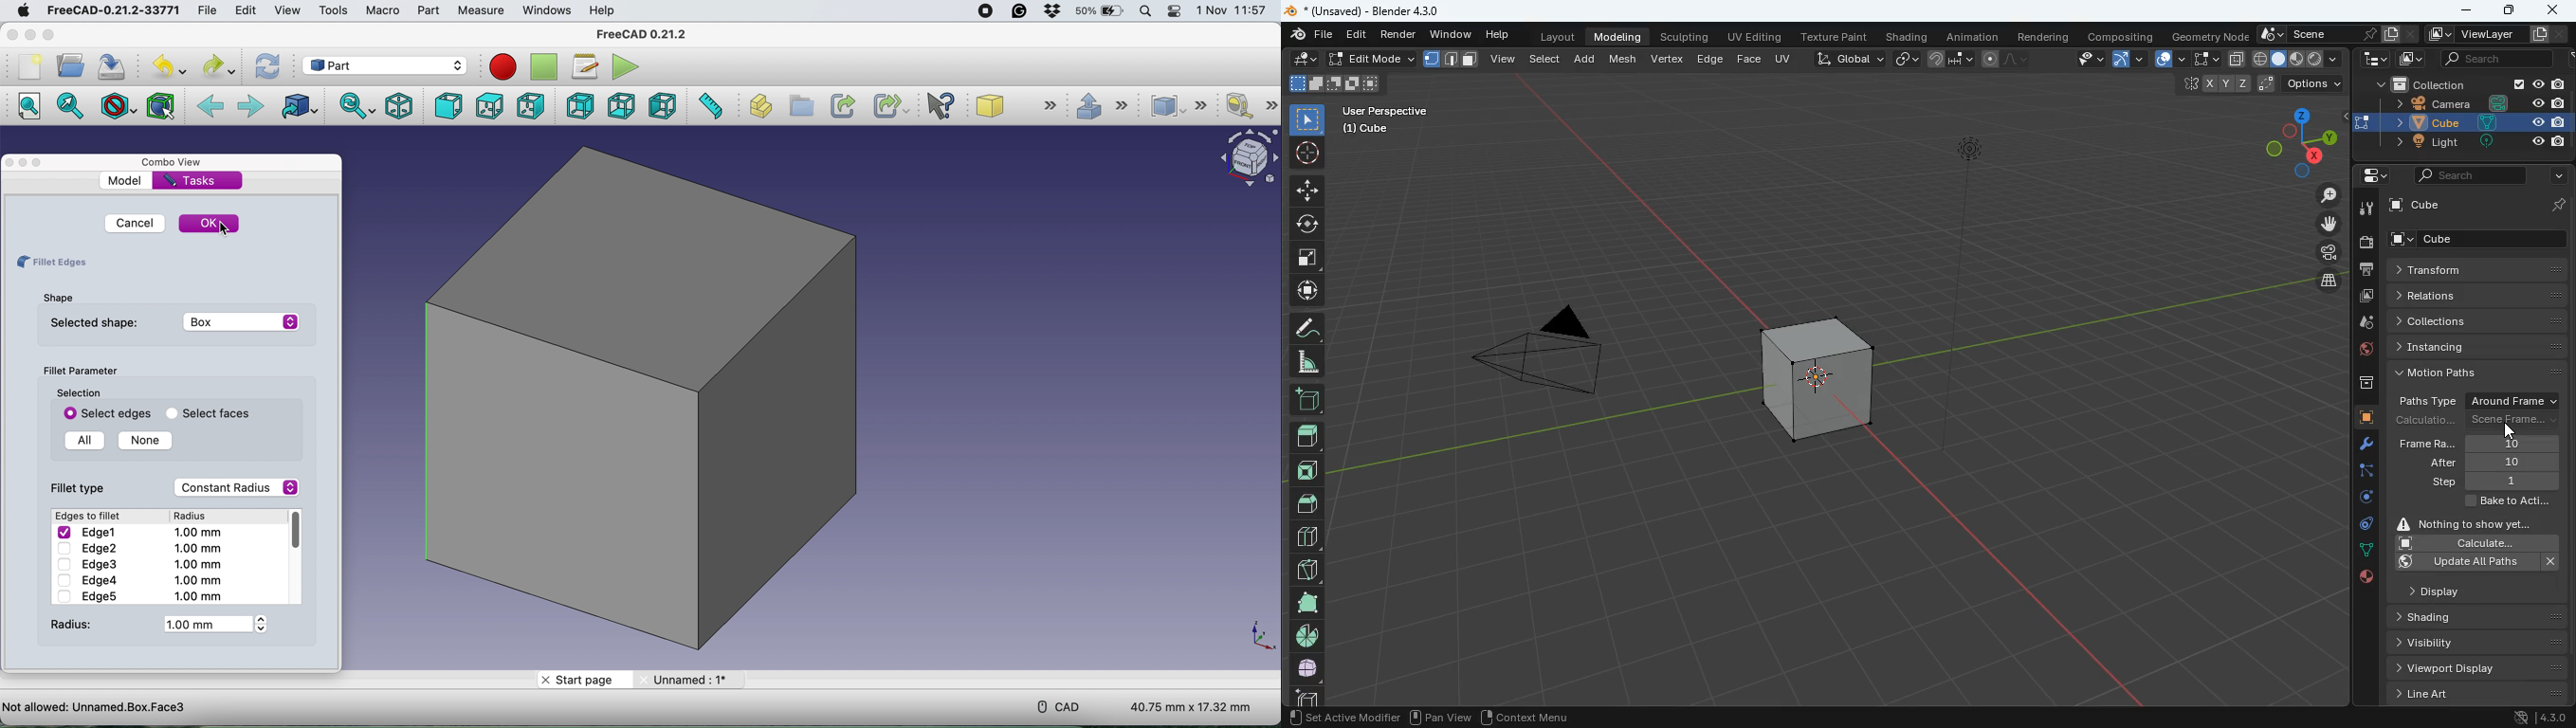 The height and width of the screenshot is (728, 2576). I want to click on start page, so click(584, 679).